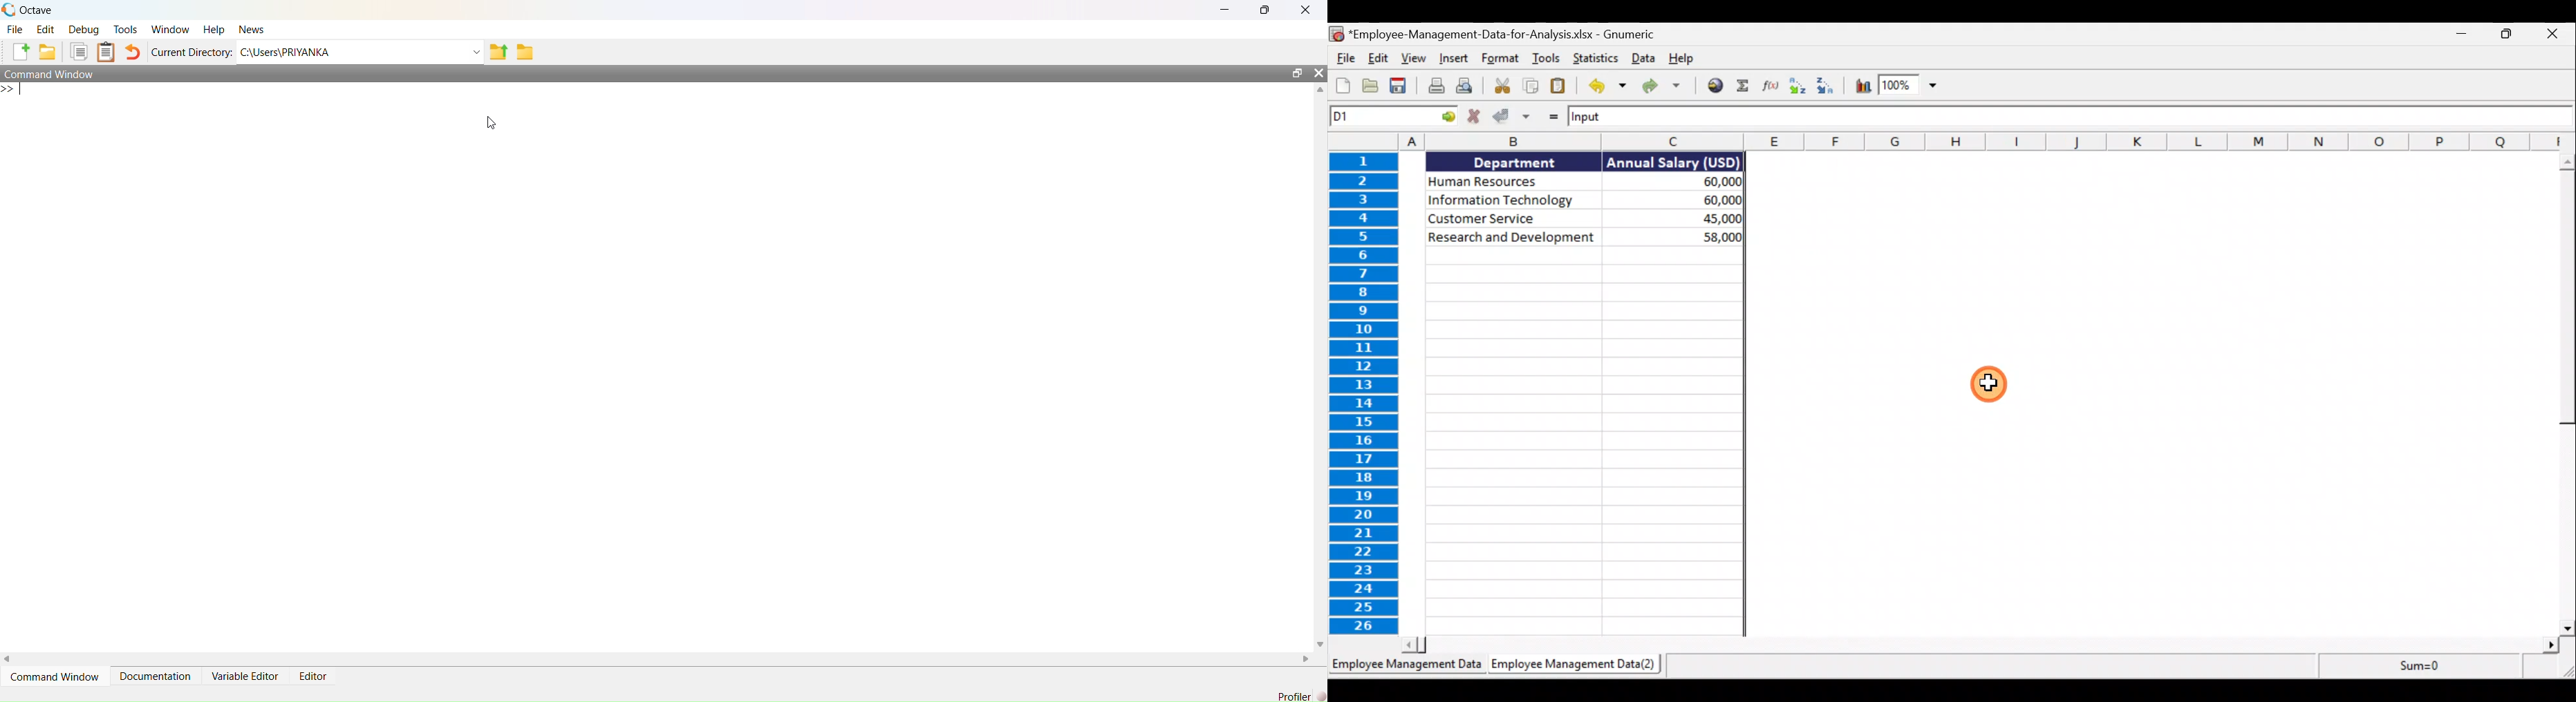 Image resolution: width=2576 pixels, height=728 pixels. What do you see at coordinates (1319, 366) in the screenshot?
I see `vertical scroll bar` at bounding box center [1319, 366].